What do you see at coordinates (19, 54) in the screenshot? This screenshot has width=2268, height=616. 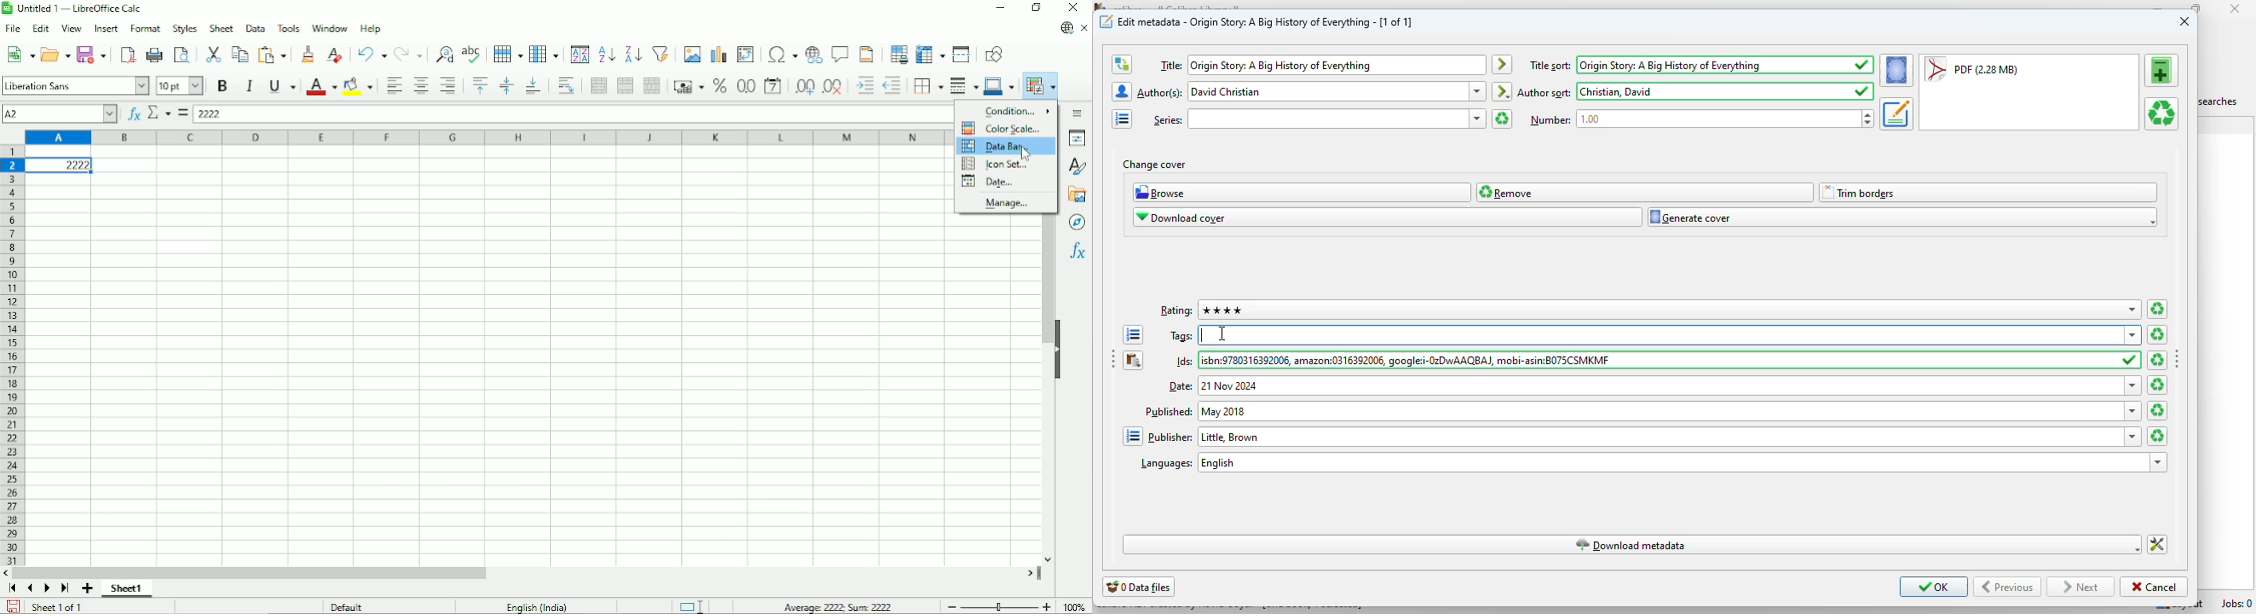 I see `New` at bounding box center [19, 54].